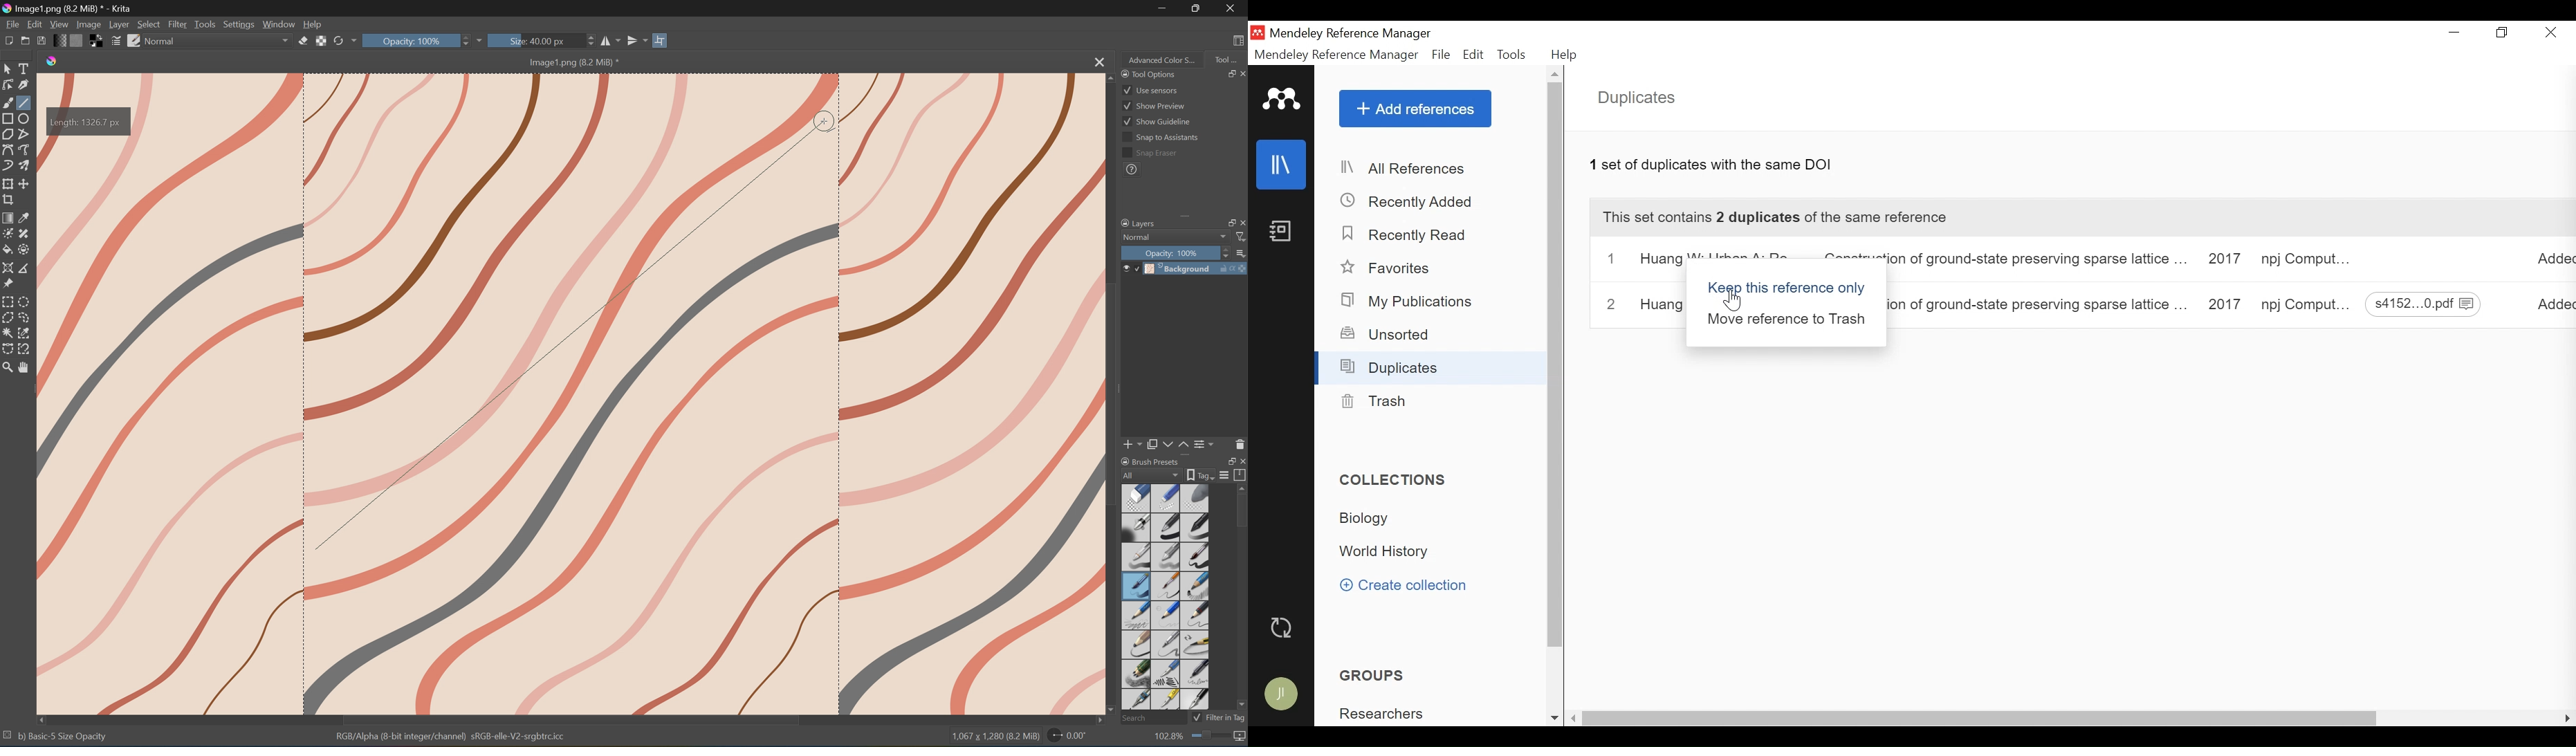 Image resolution: width=2576 pixels, height=756 pixels. Describe the element at coordinates (316, 24) in the screenshot. I see `Help` at that location.